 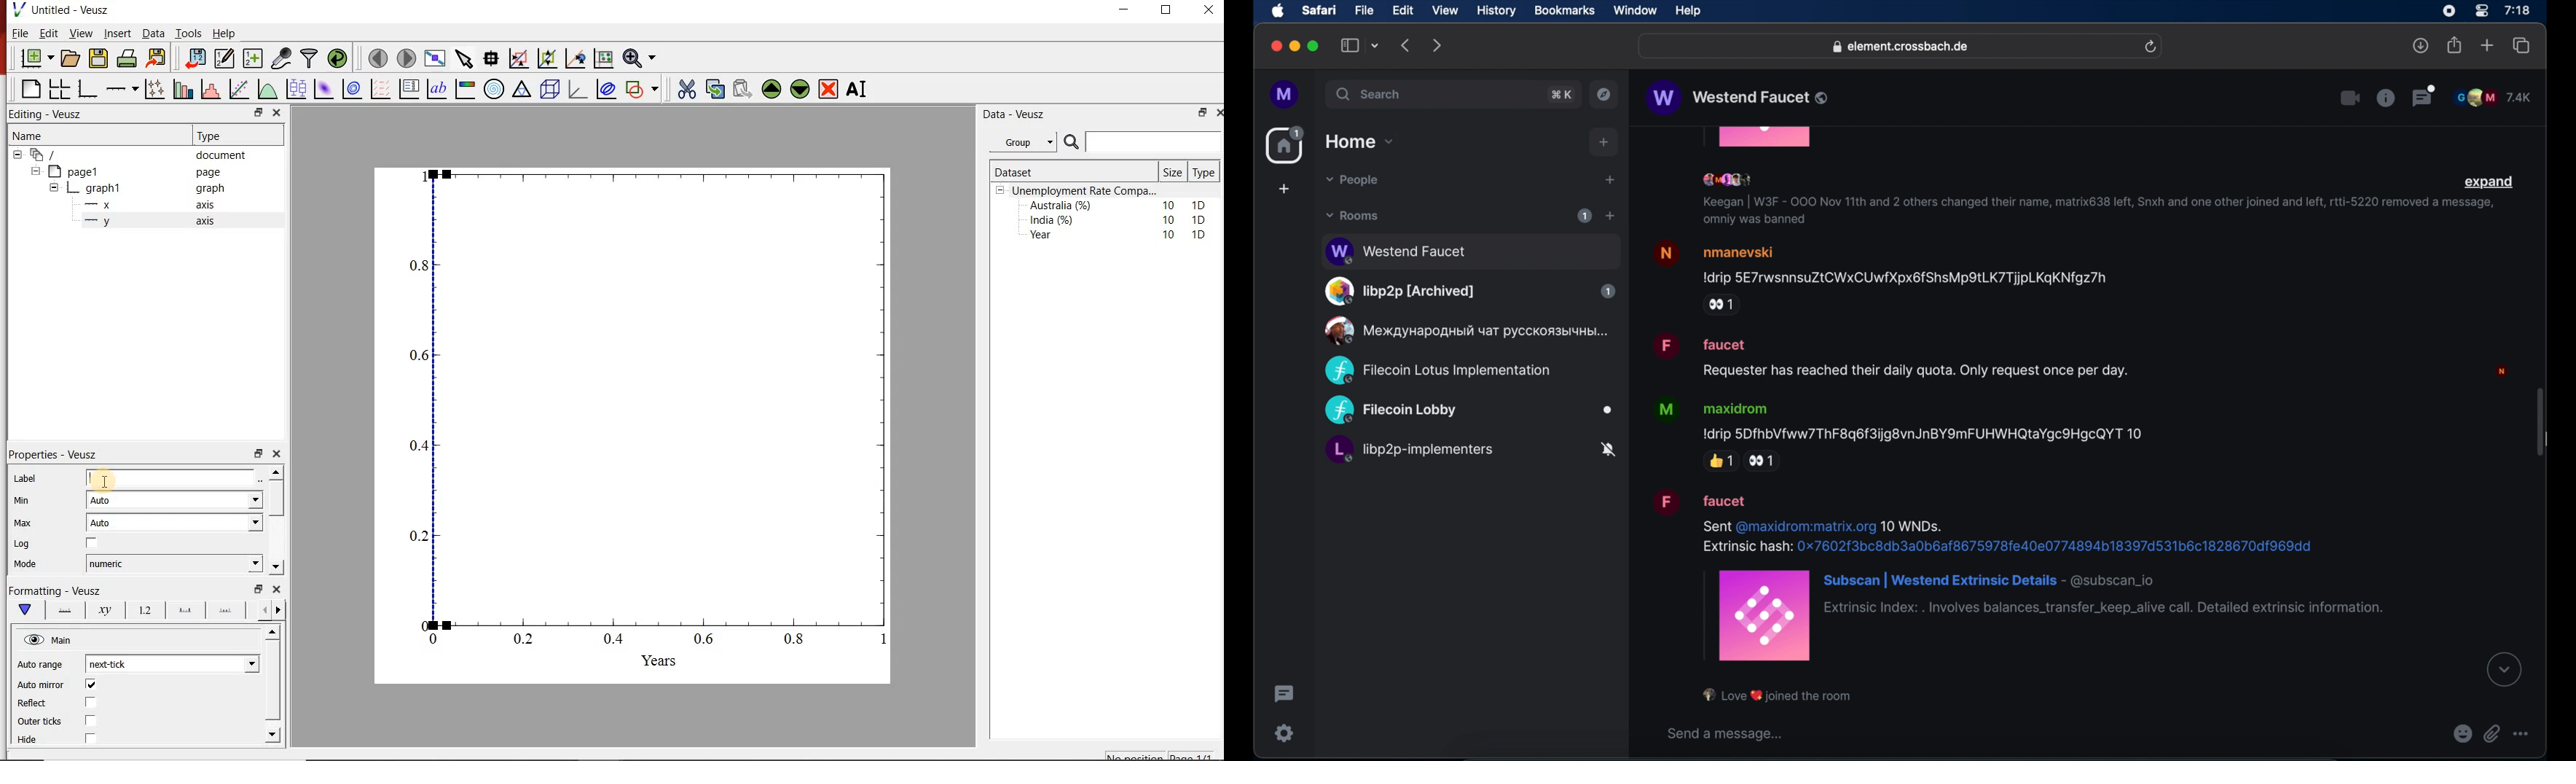 I want to click on Reflect, so click(x=33, y=704).